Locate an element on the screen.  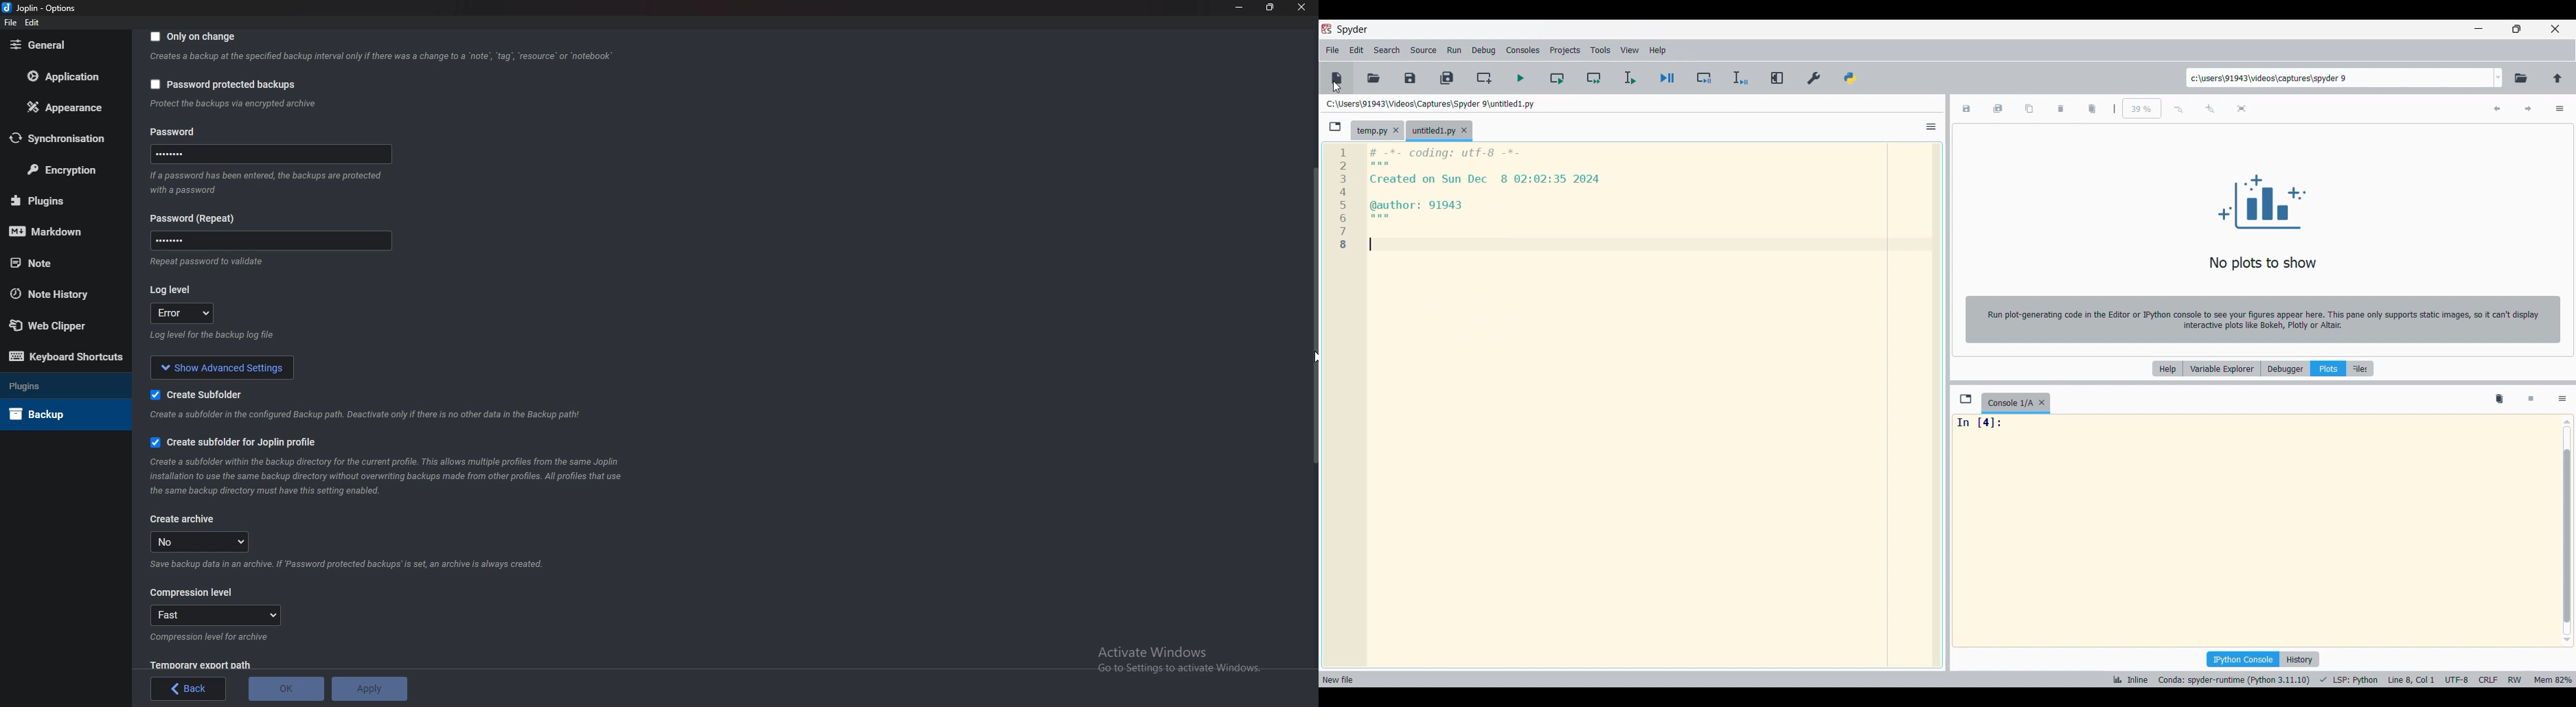
Change to parent directory is located at coordinates (2558, 79).